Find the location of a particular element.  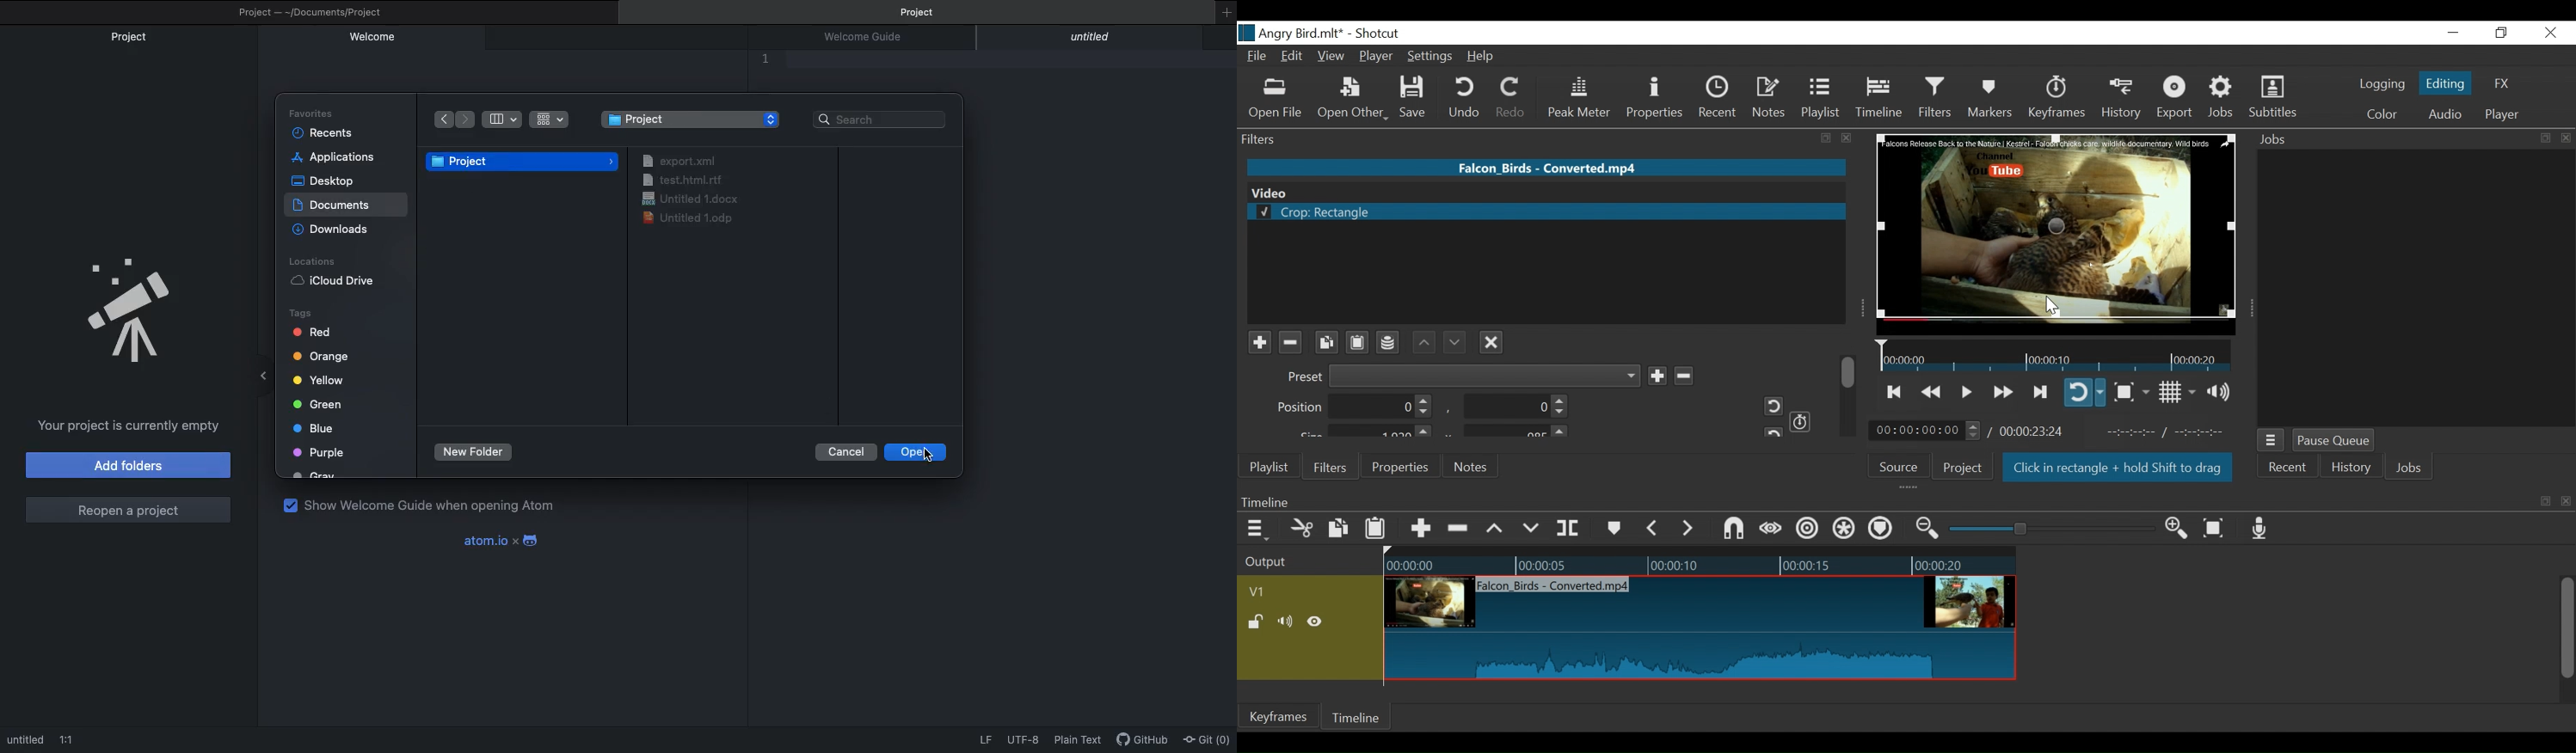

Timeline is located at coordinates (1358, 717).